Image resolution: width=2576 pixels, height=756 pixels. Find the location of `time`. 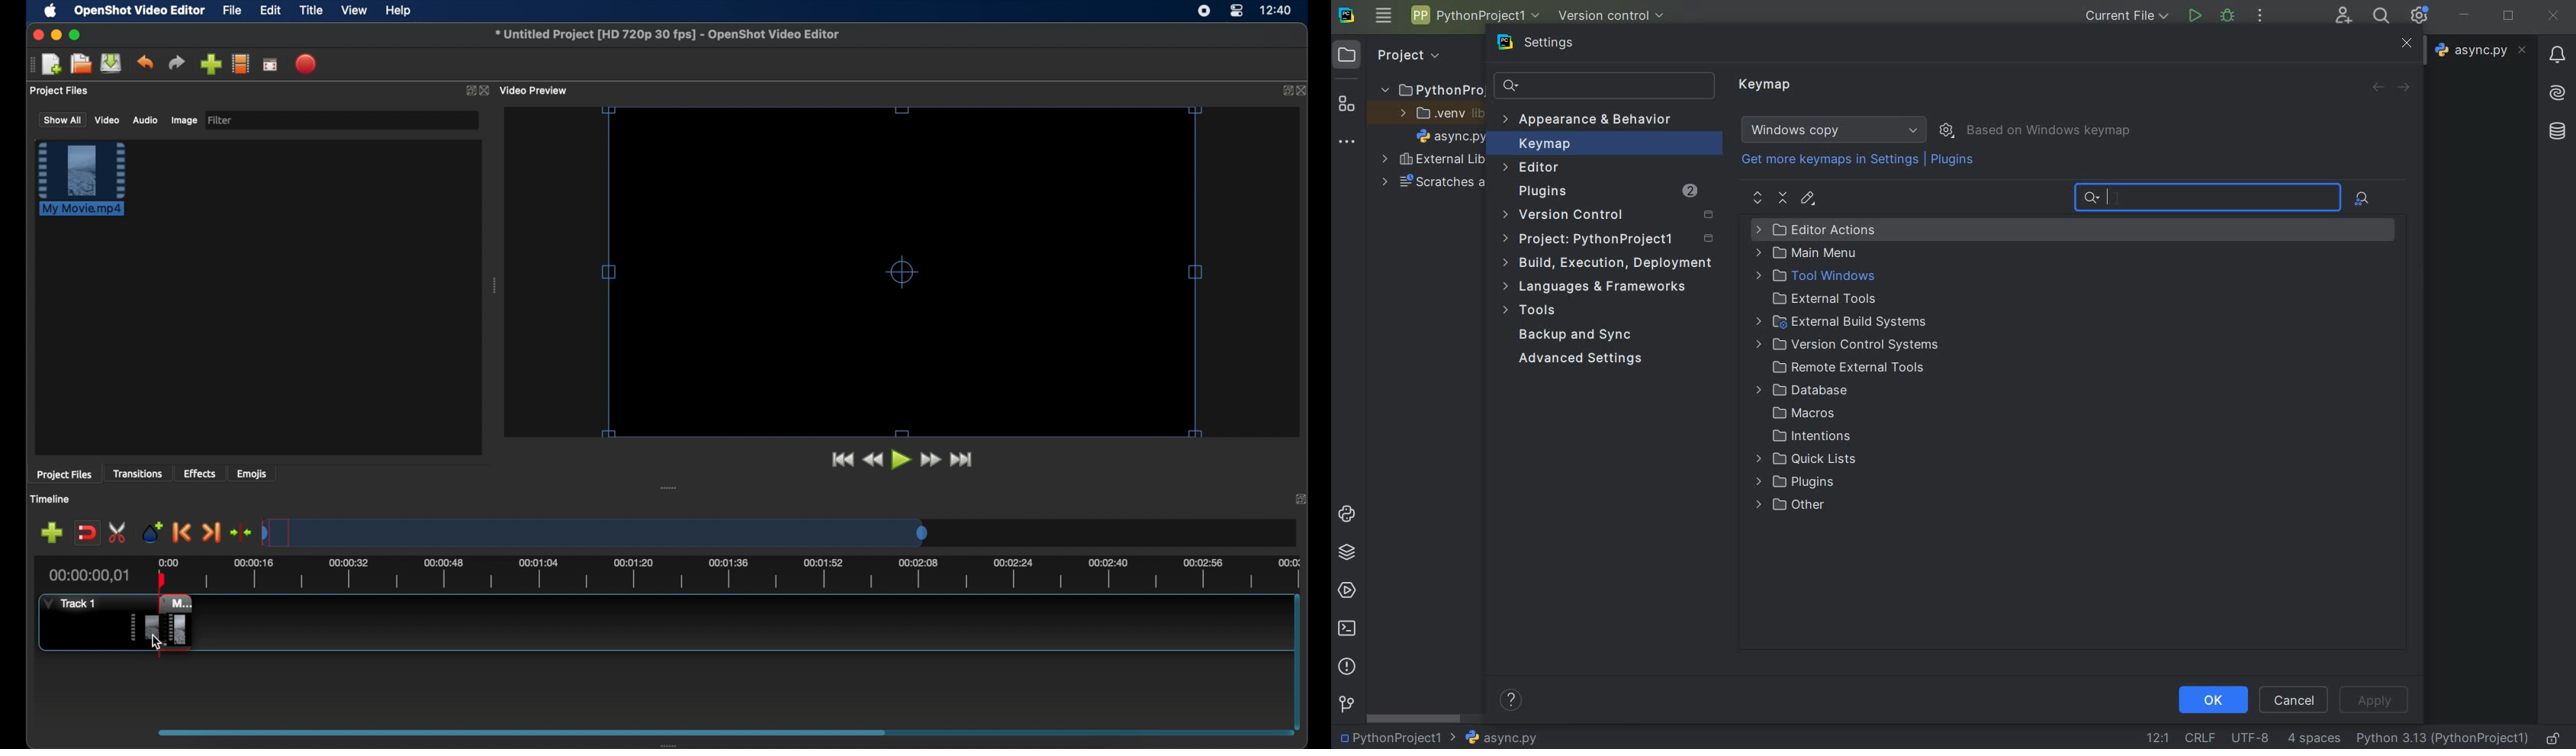

time is located at coordinates (1278, 11).